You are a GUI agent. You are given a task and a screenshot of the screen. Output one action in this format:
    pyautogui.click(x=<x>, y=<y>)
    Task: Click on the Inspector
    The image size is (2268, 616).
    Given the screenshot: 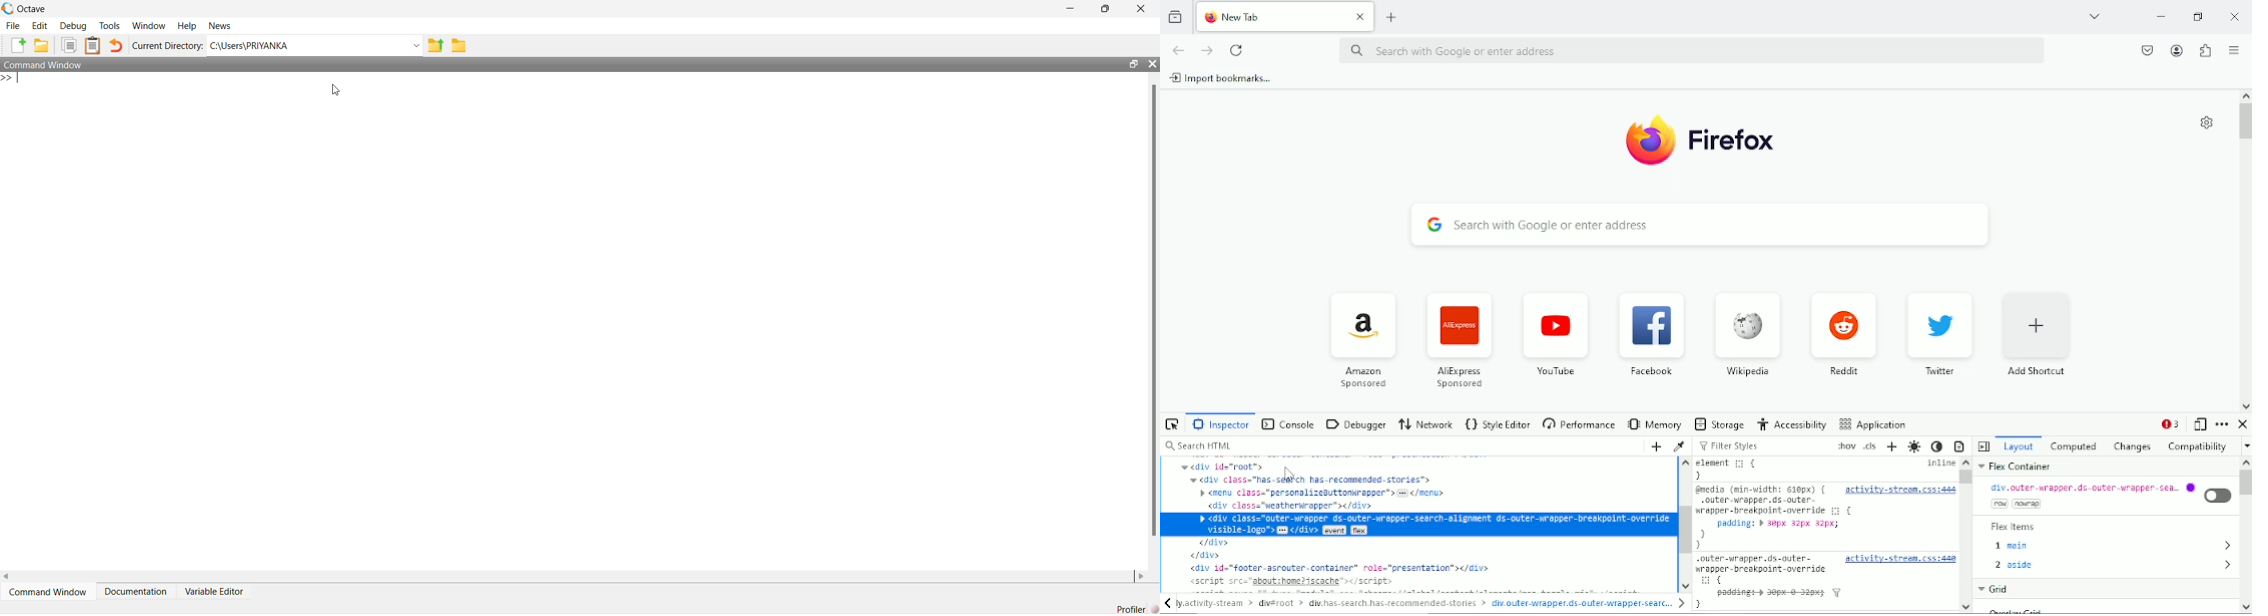 What is the action you would take?
    pyautogui.click(x=1222, y=424)
    